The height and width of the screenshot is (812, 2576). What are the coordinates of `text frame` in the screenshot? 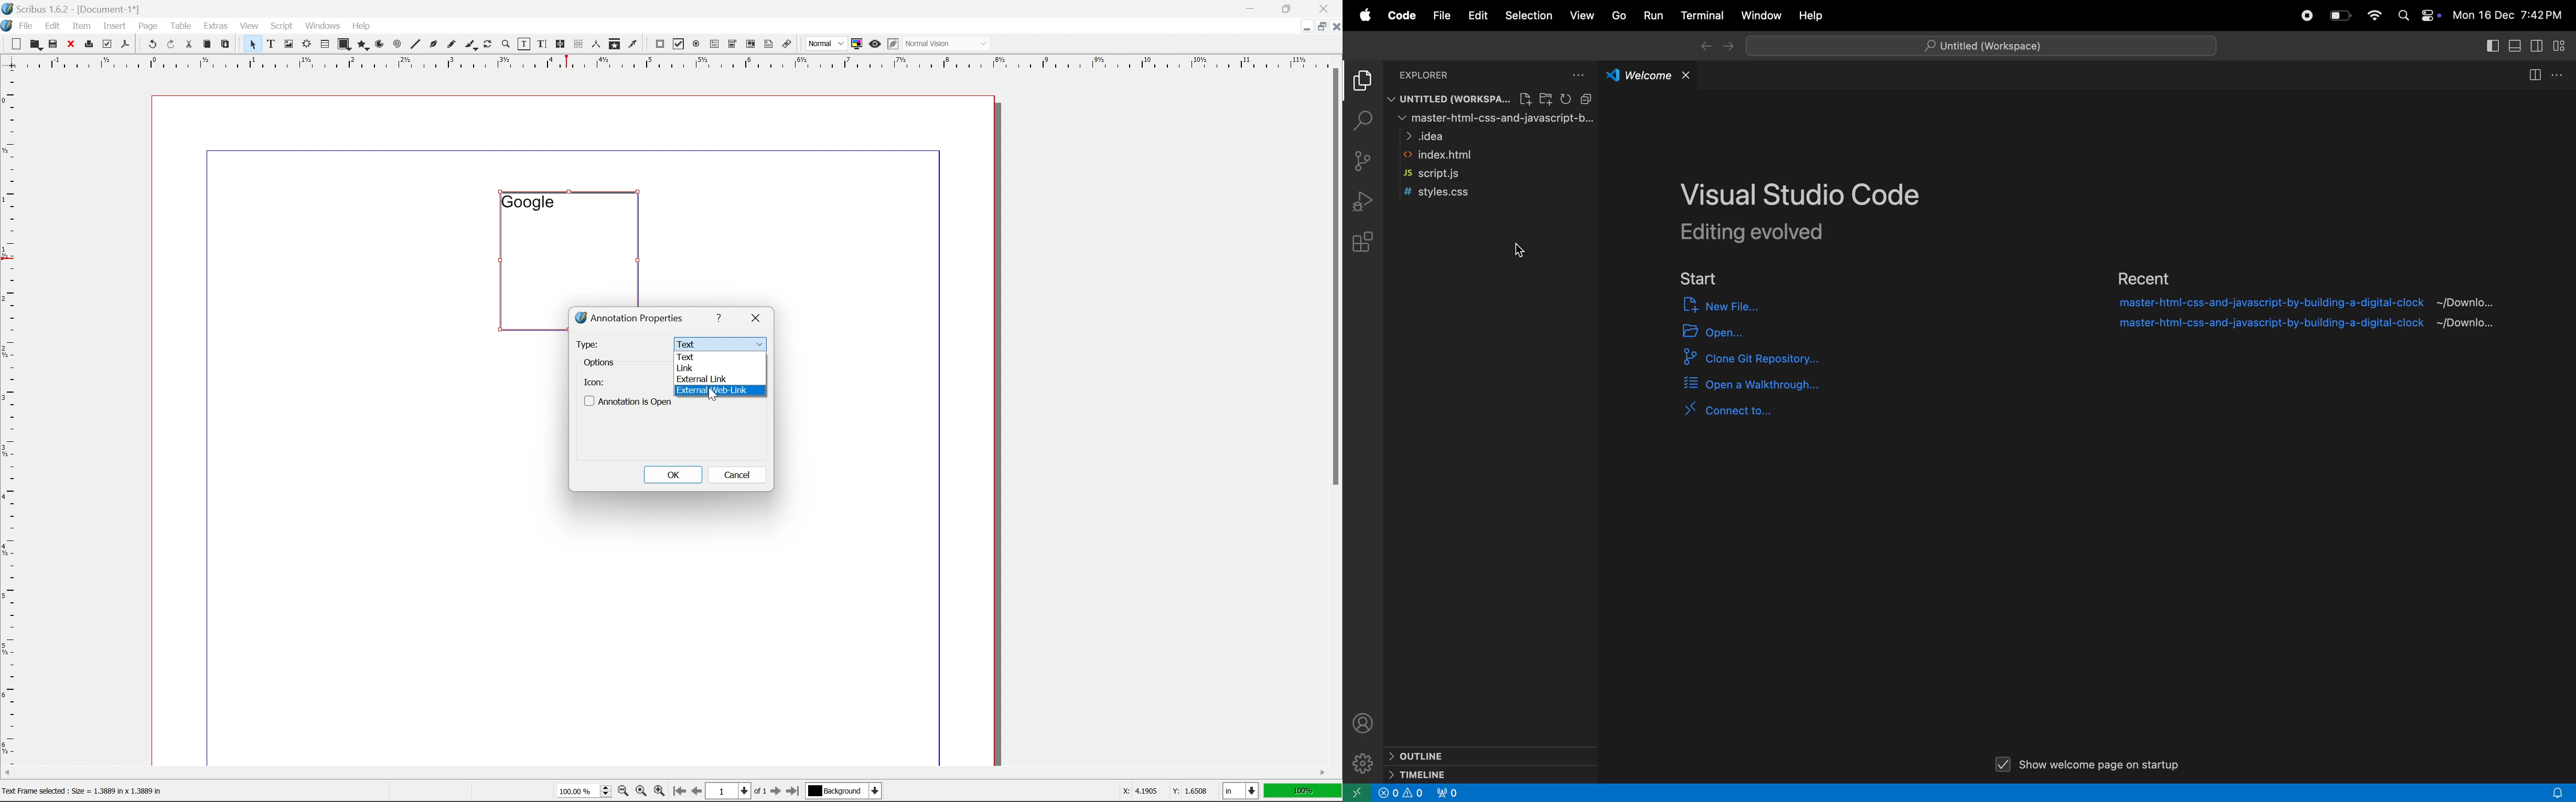 It's located at (272, 44).